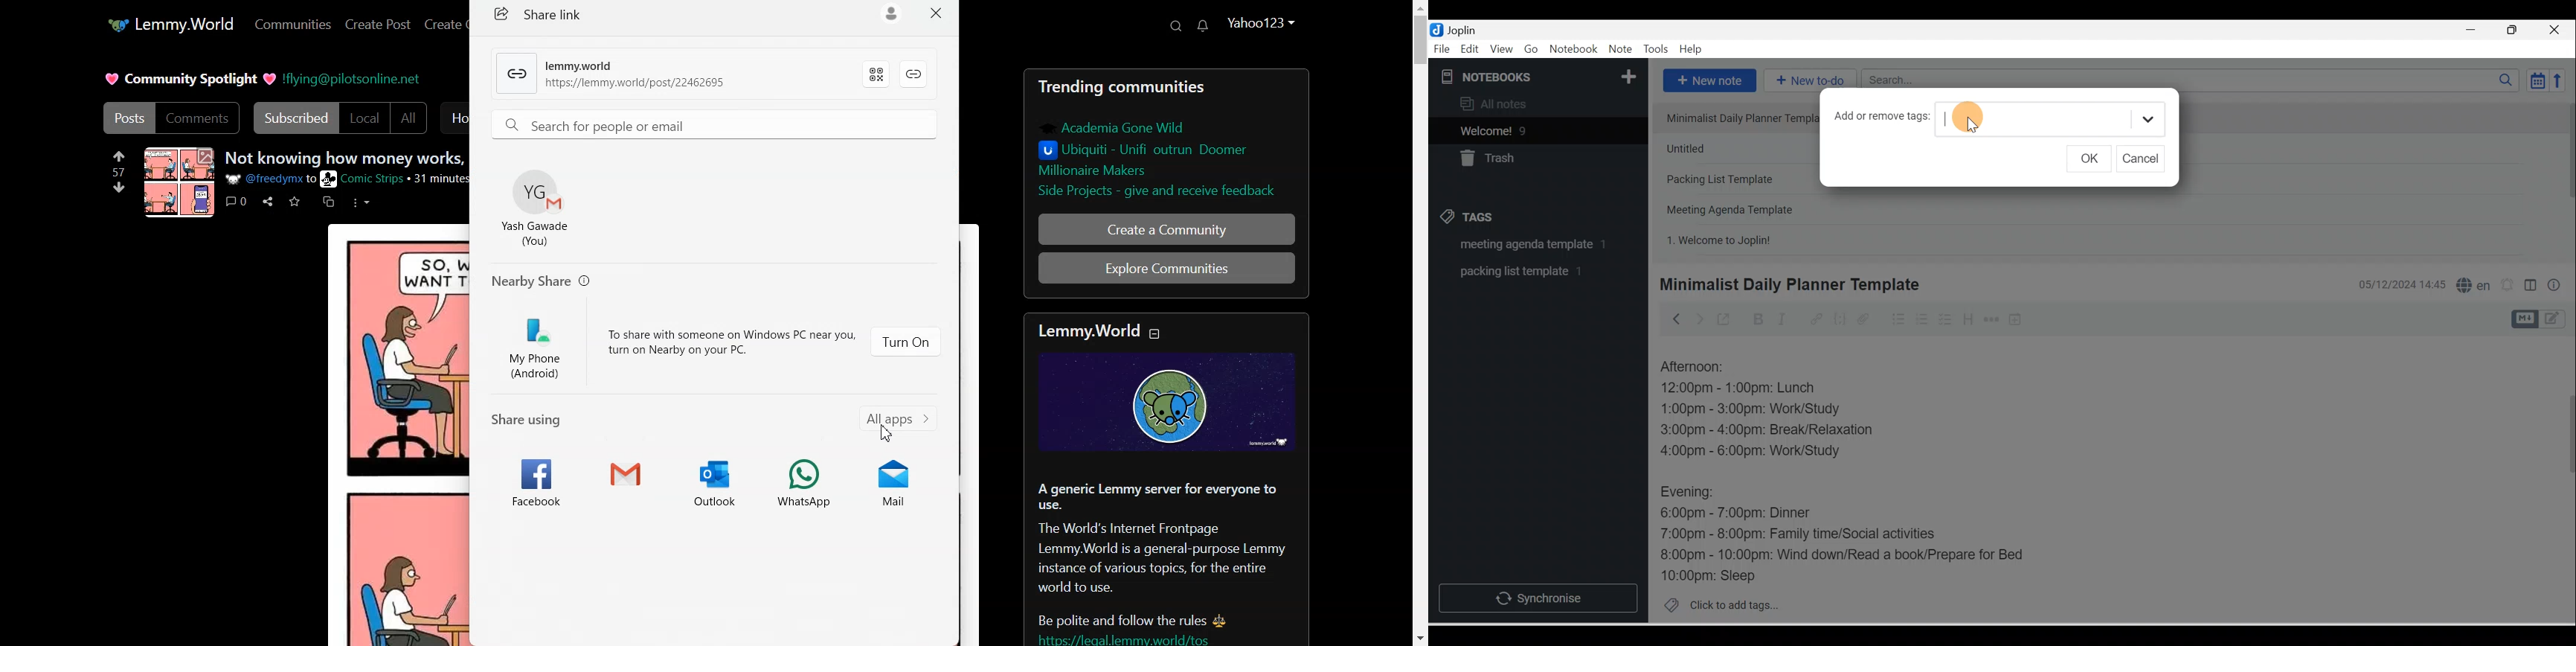 The height and width of the screenshot is (672, 2576). Describe the element at coordinates (1698, 318) in the screenshot. I see `Forward` at that location.